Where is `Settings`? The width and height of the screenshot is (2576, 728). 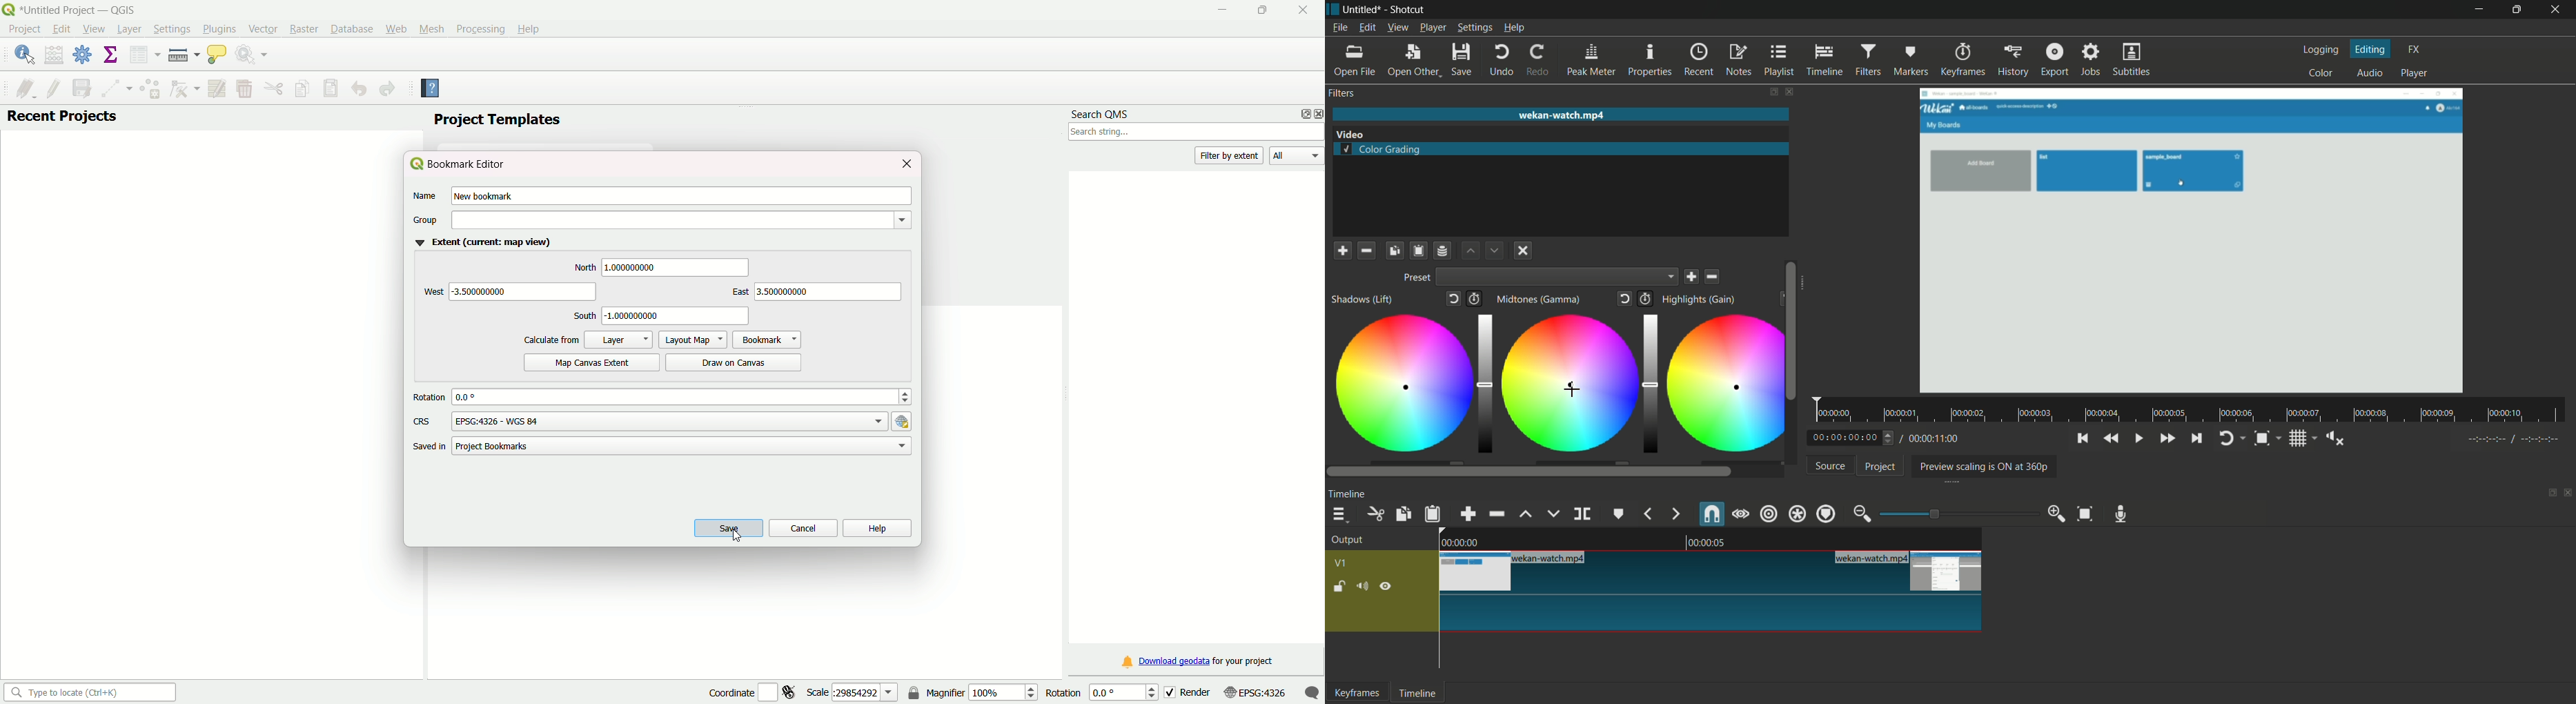 Settings is located at coordinates (169, 29).